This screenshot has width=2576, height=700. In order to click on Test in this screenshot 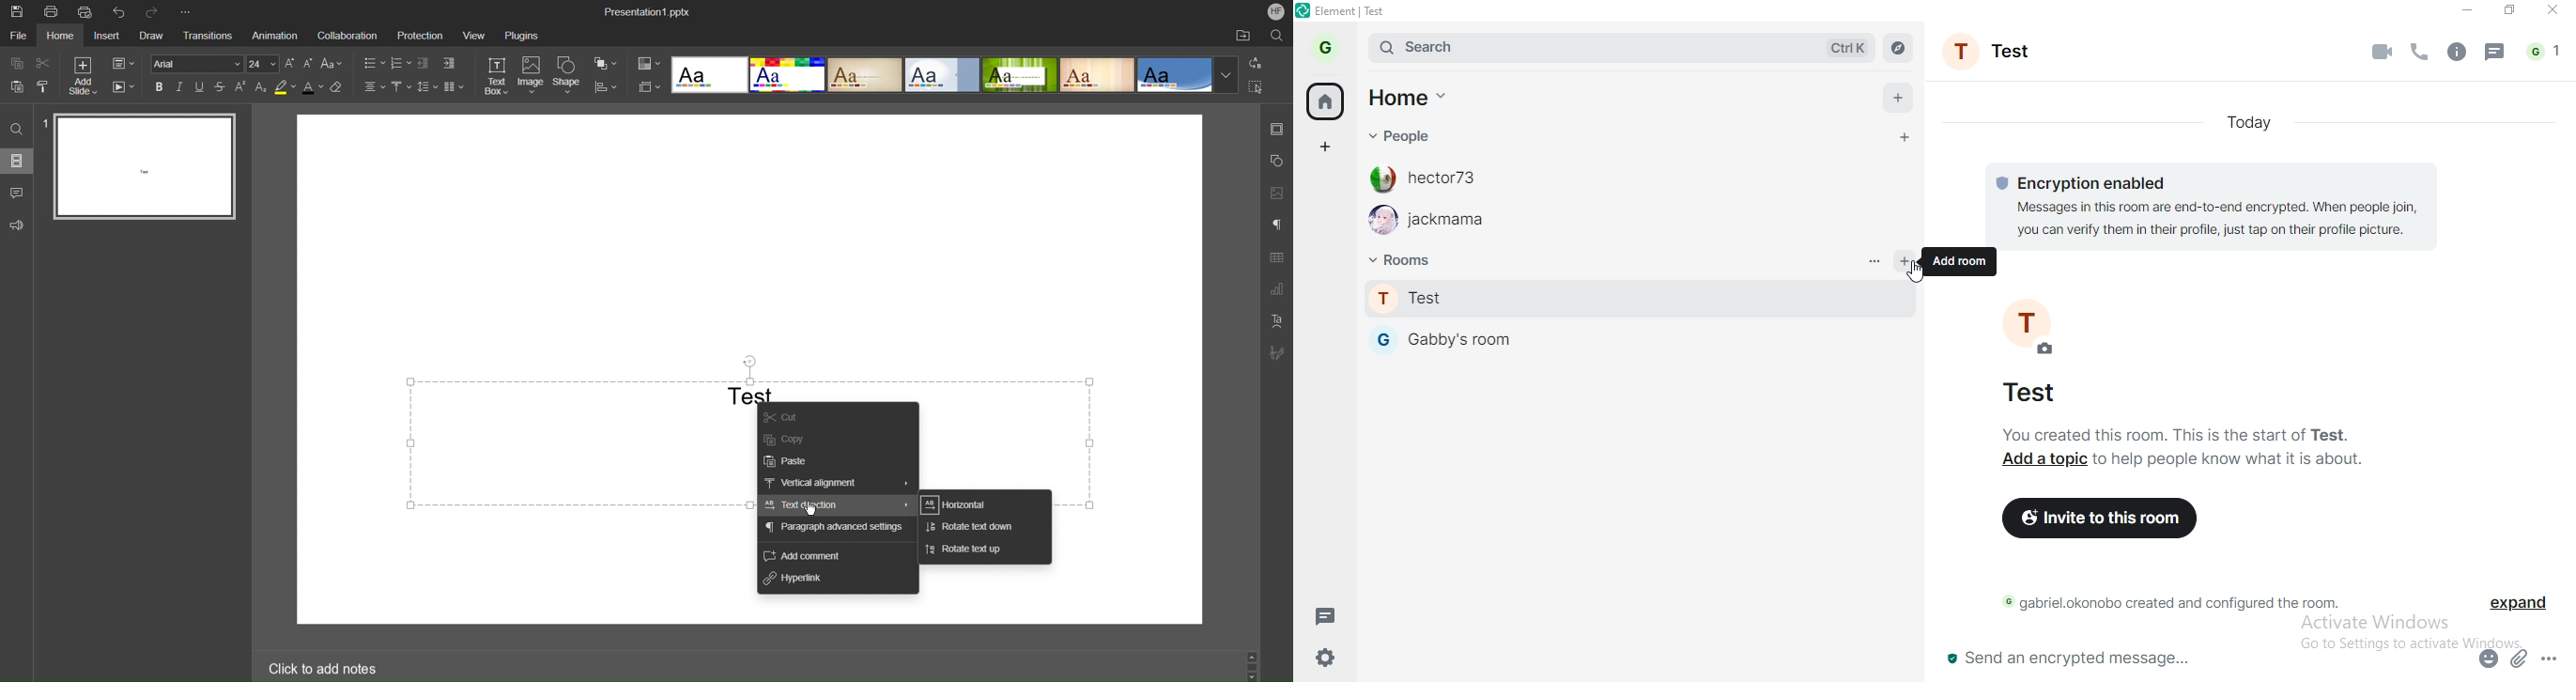, I will do `click(750, 394)`.